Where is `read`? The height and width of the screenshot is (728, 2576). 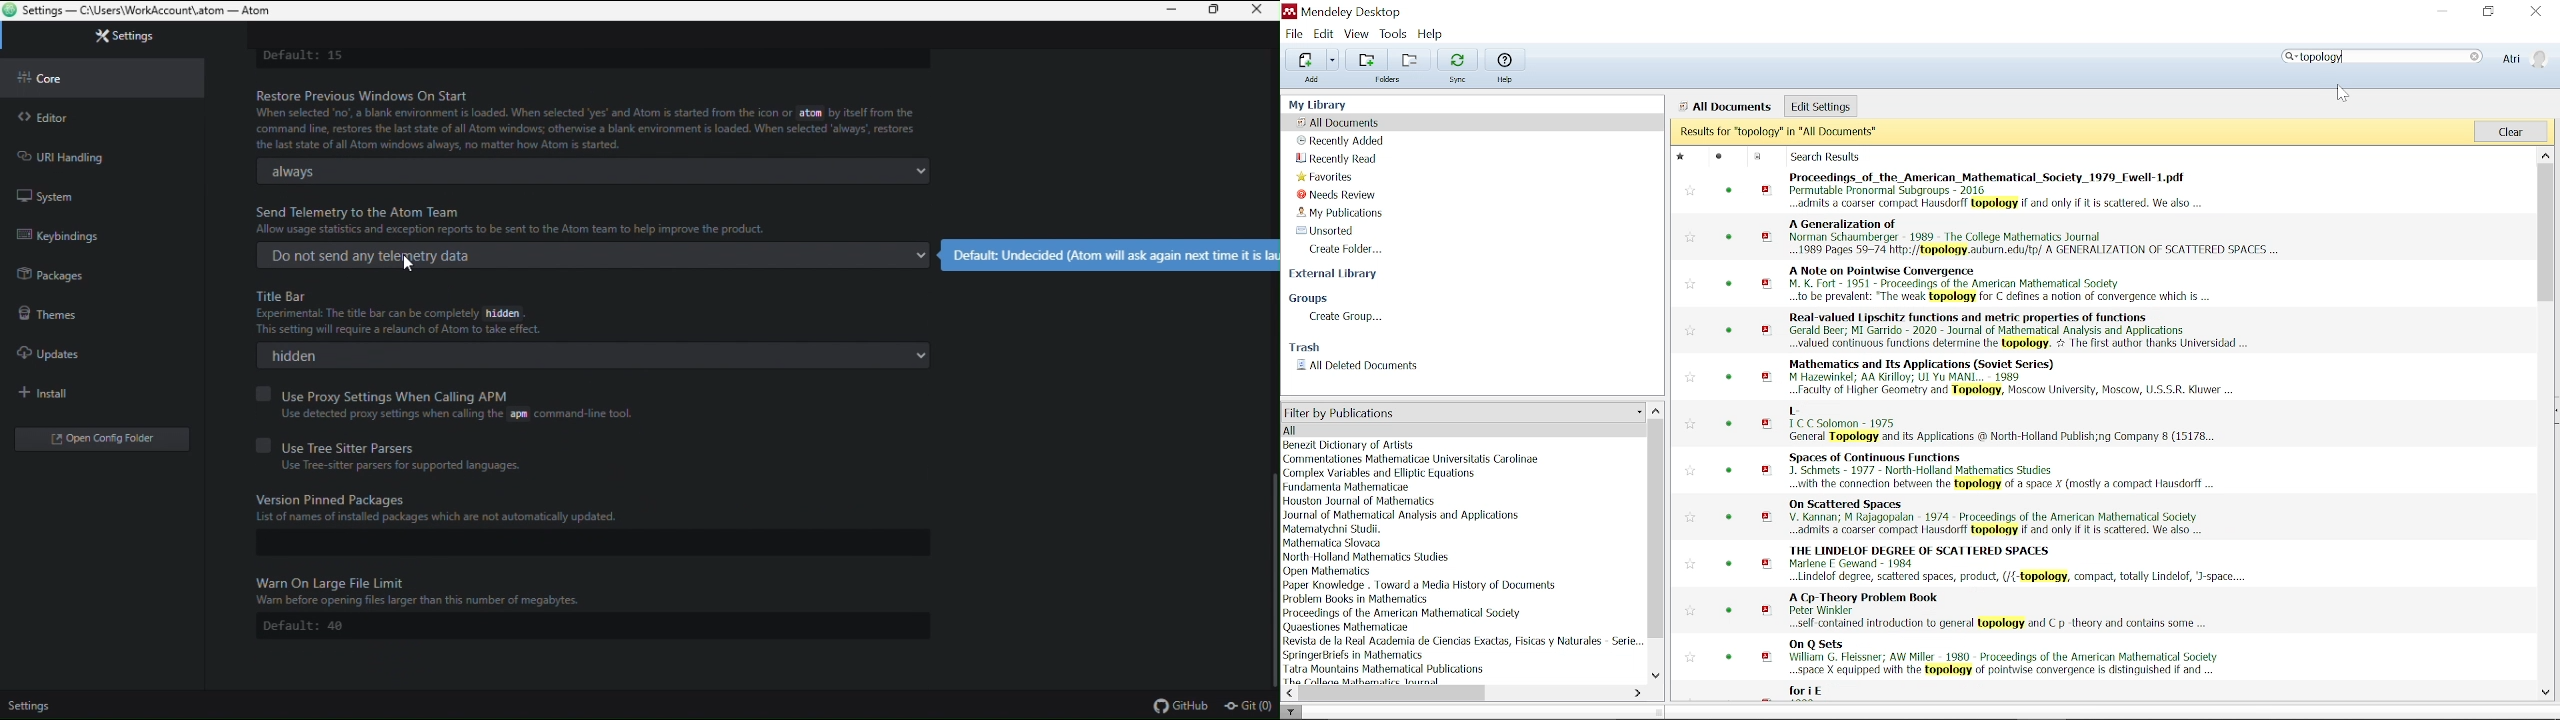
read is located at coordinates (1729, 284).